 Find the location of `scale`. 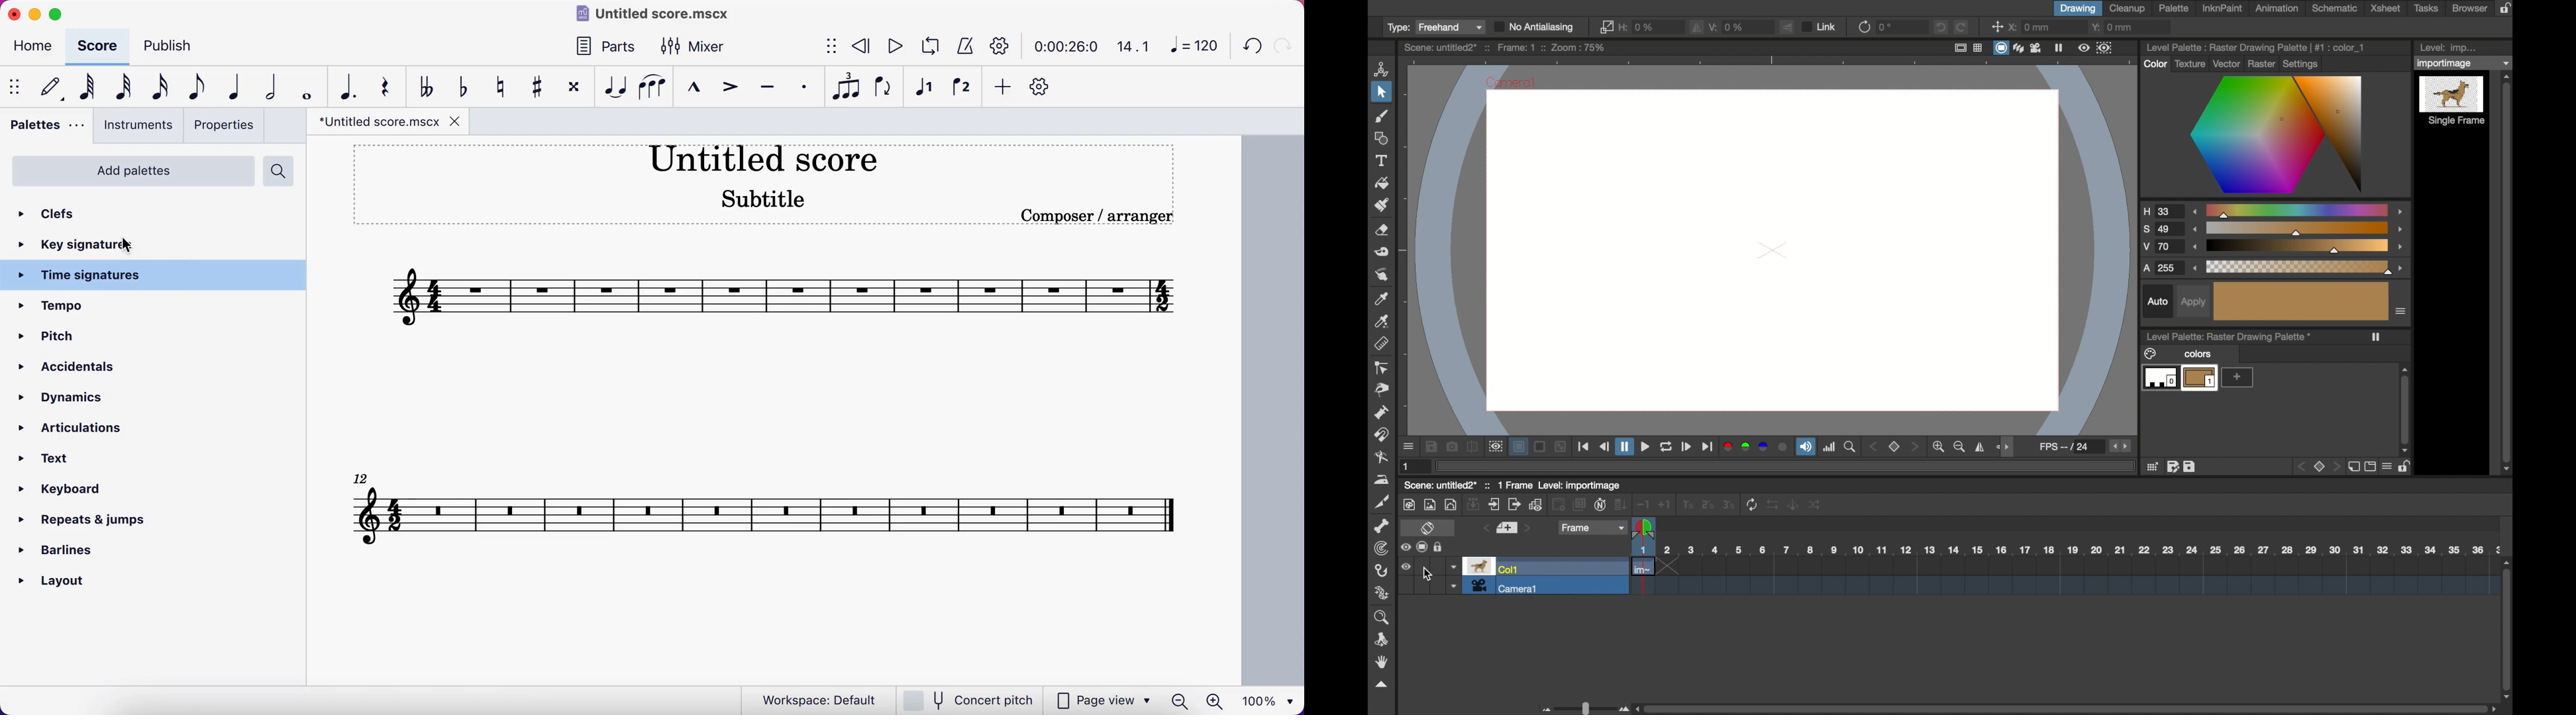

scale is located at coordinates (2299, 267).